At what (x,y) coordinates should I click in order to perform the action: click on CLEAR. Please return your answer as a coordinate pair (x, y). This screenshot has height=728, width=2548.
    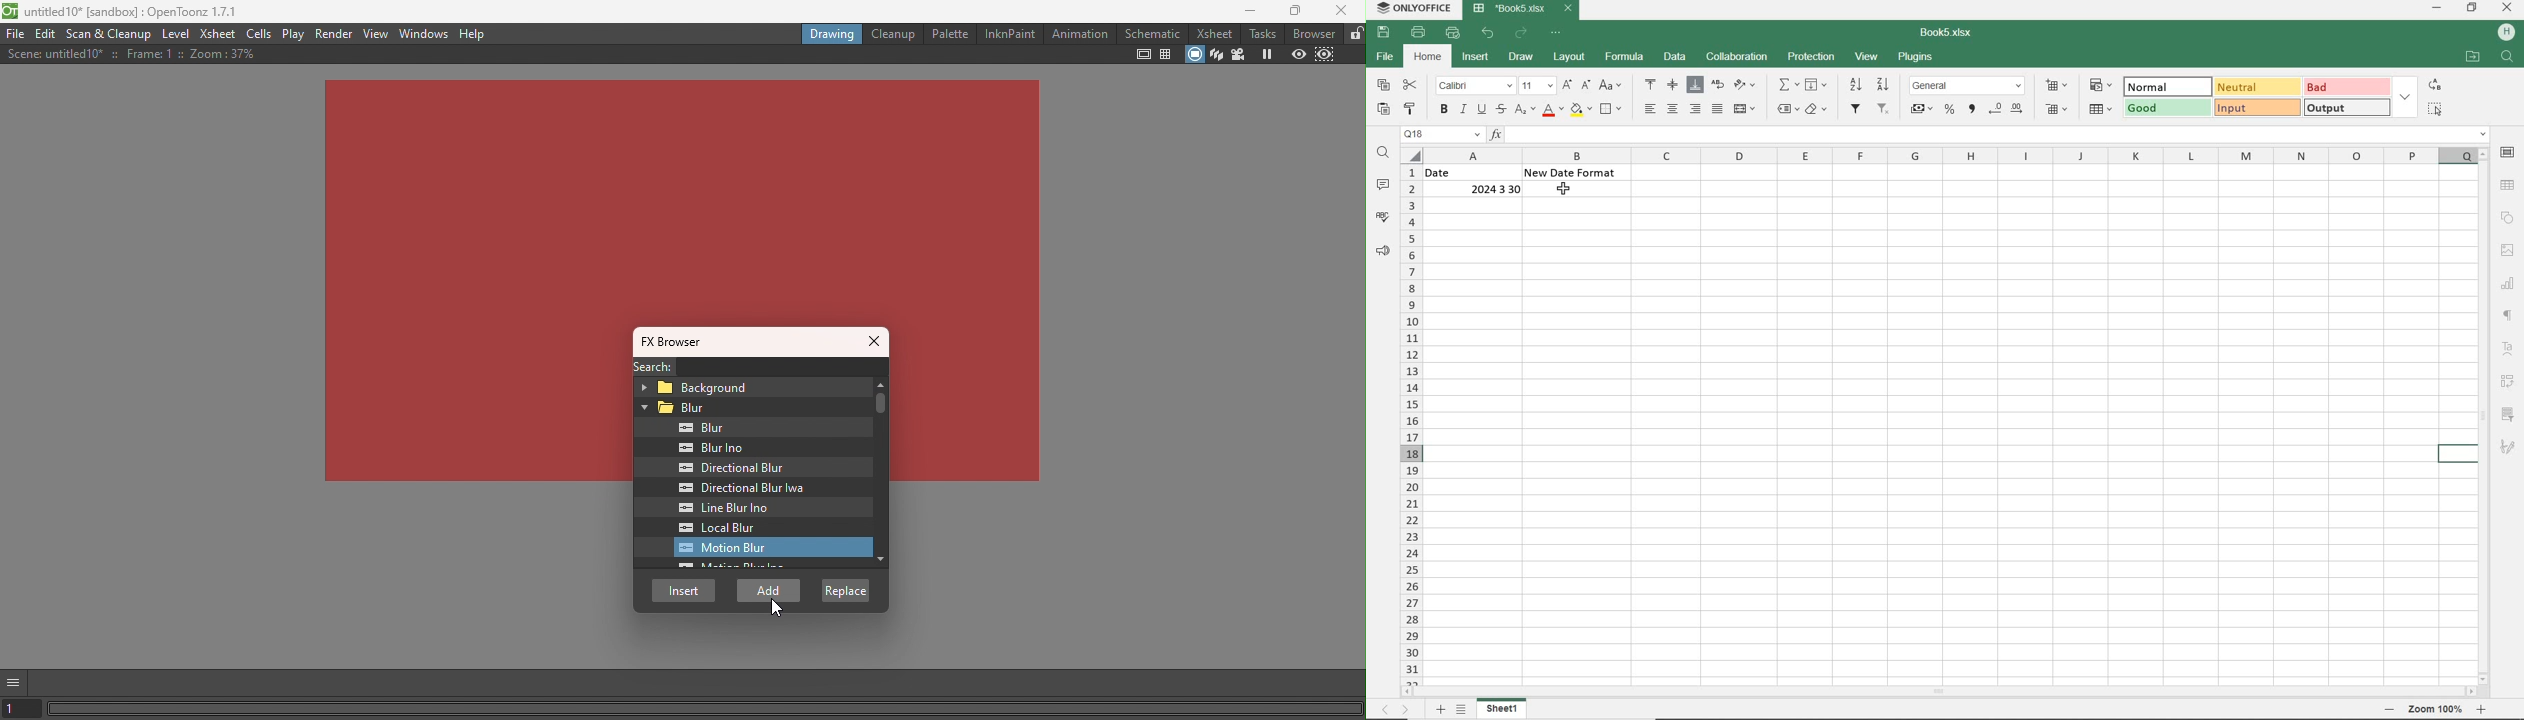
    Looking at the image, I should click on (1817, 108).